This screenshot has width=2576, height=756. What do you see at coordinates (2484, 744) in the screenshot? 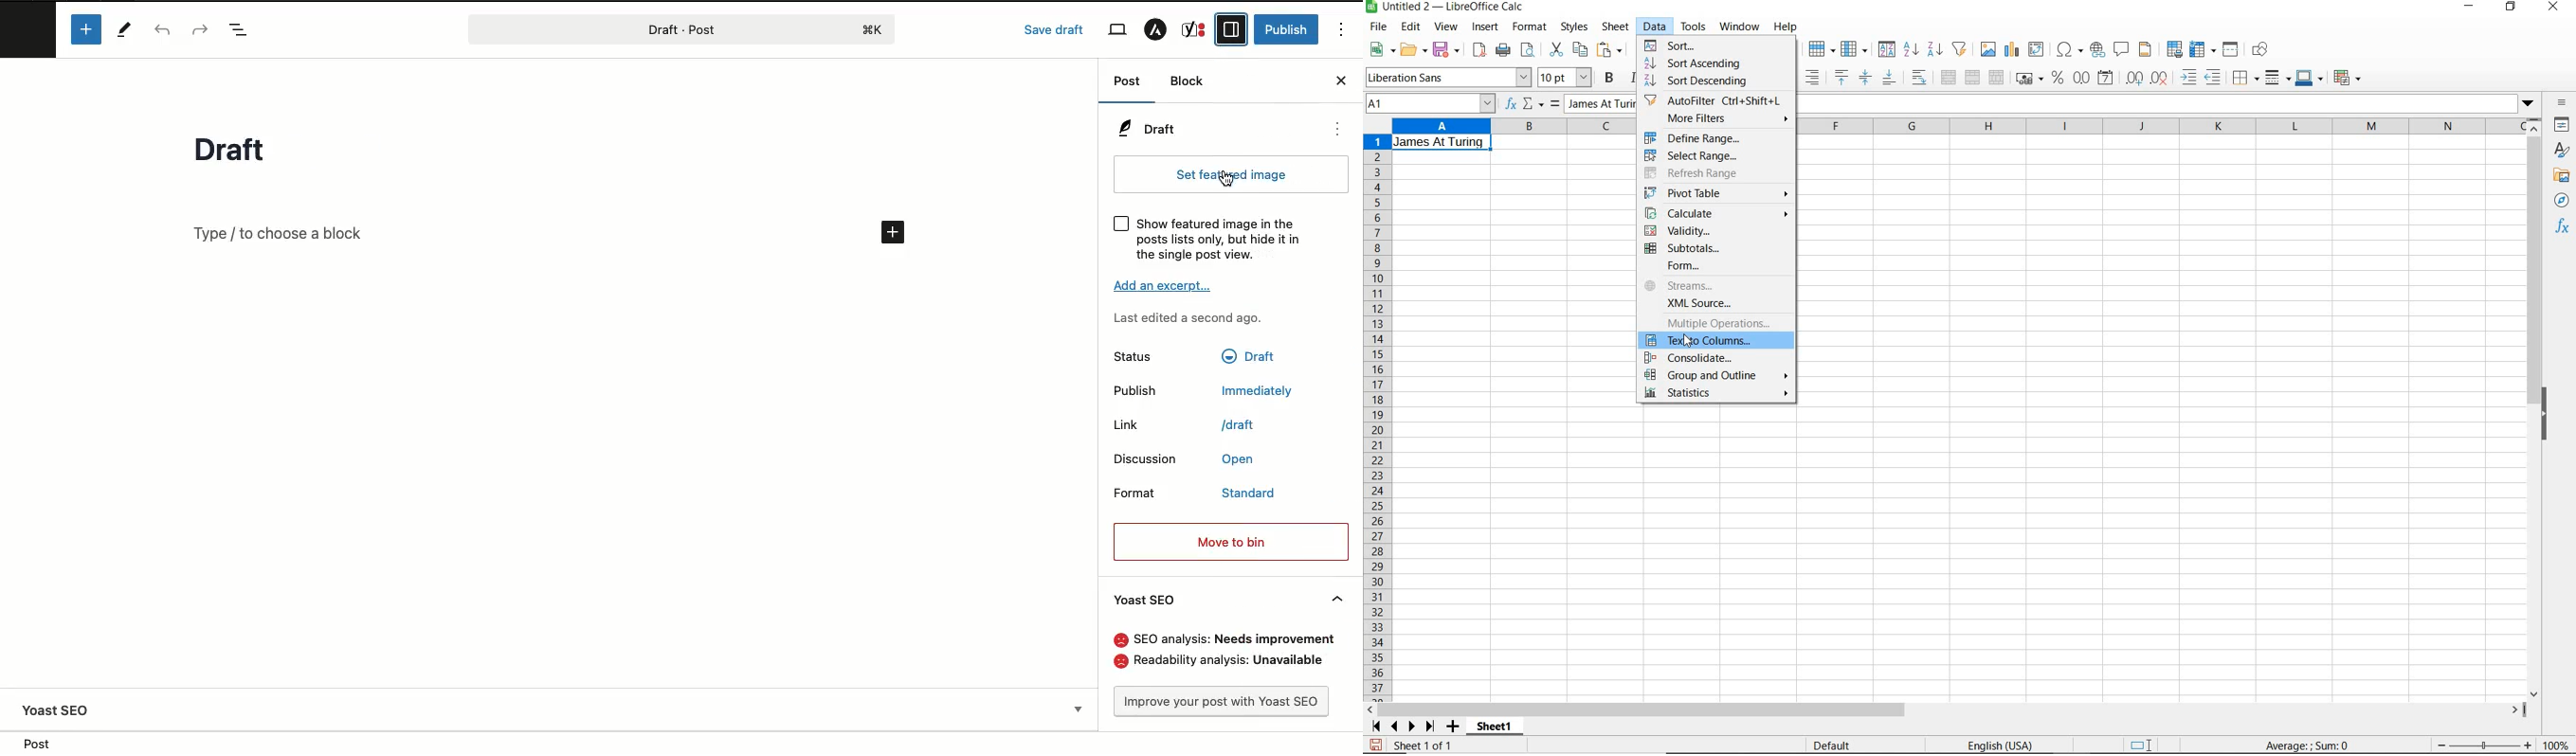
I see `zoom out or zoom in` at bounding box center [2484, 744].